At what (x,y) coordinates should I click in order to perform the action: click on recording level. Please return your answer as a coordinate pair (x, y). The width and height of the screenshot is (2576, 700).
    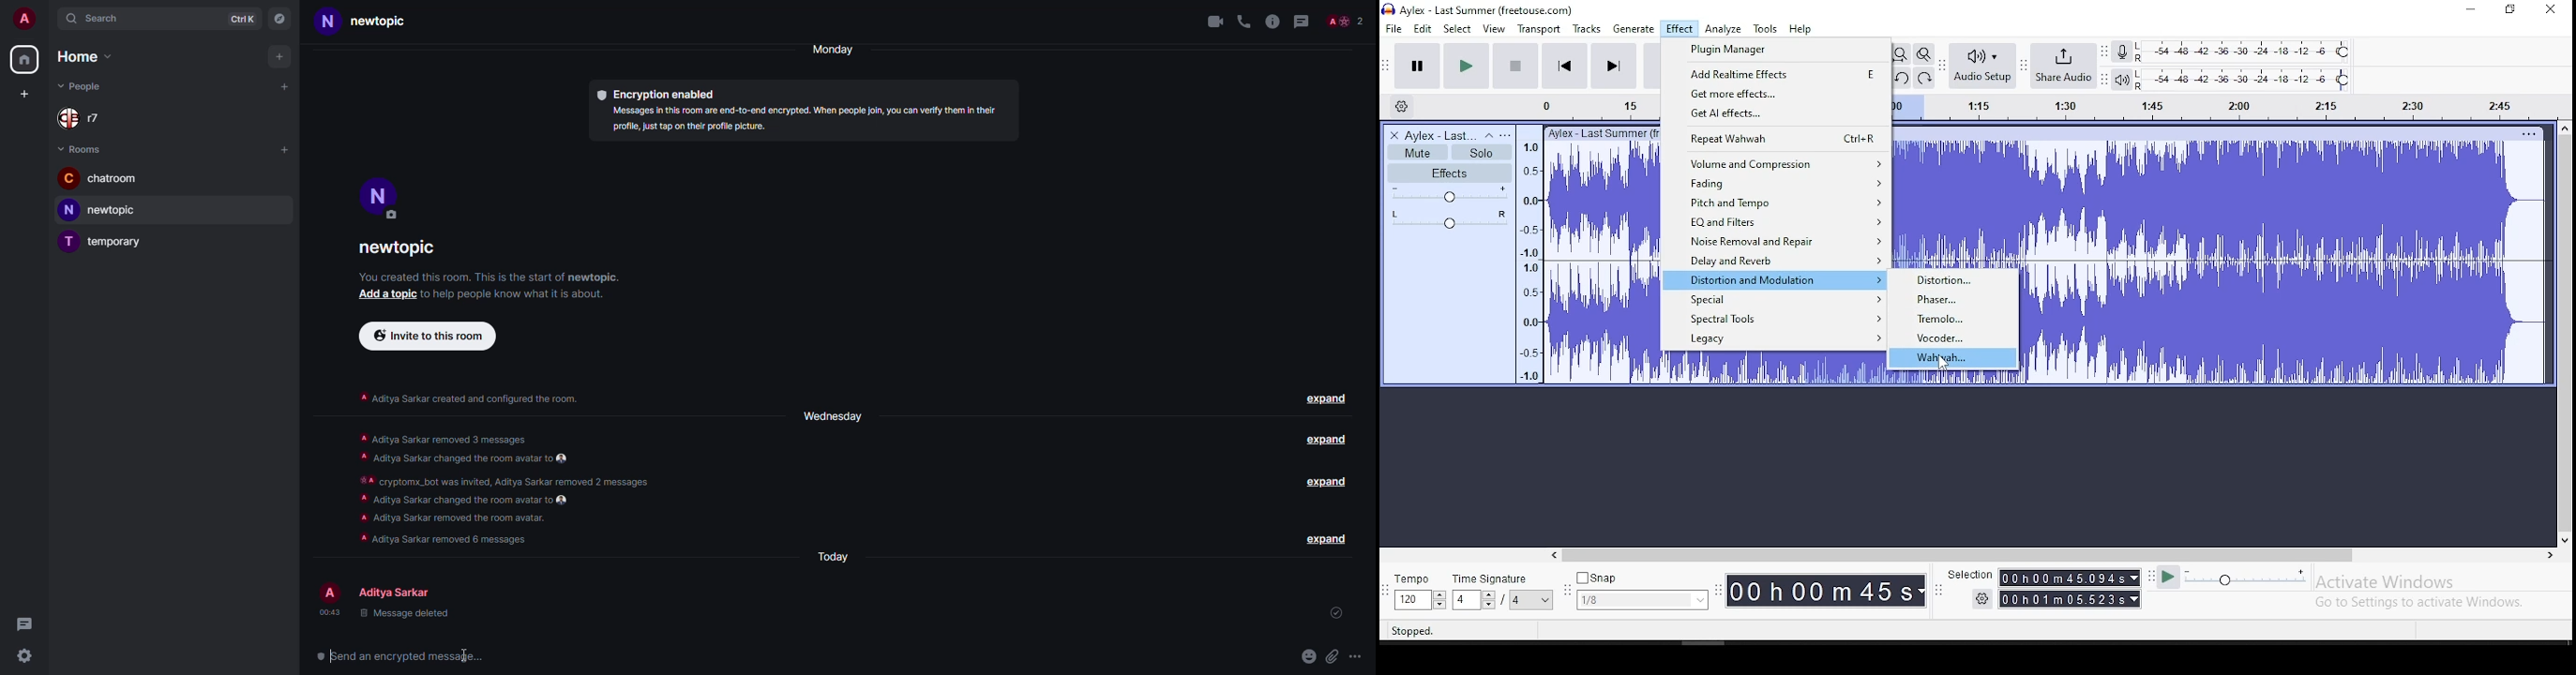
    Looking at the image, I should click on (2250, 51).